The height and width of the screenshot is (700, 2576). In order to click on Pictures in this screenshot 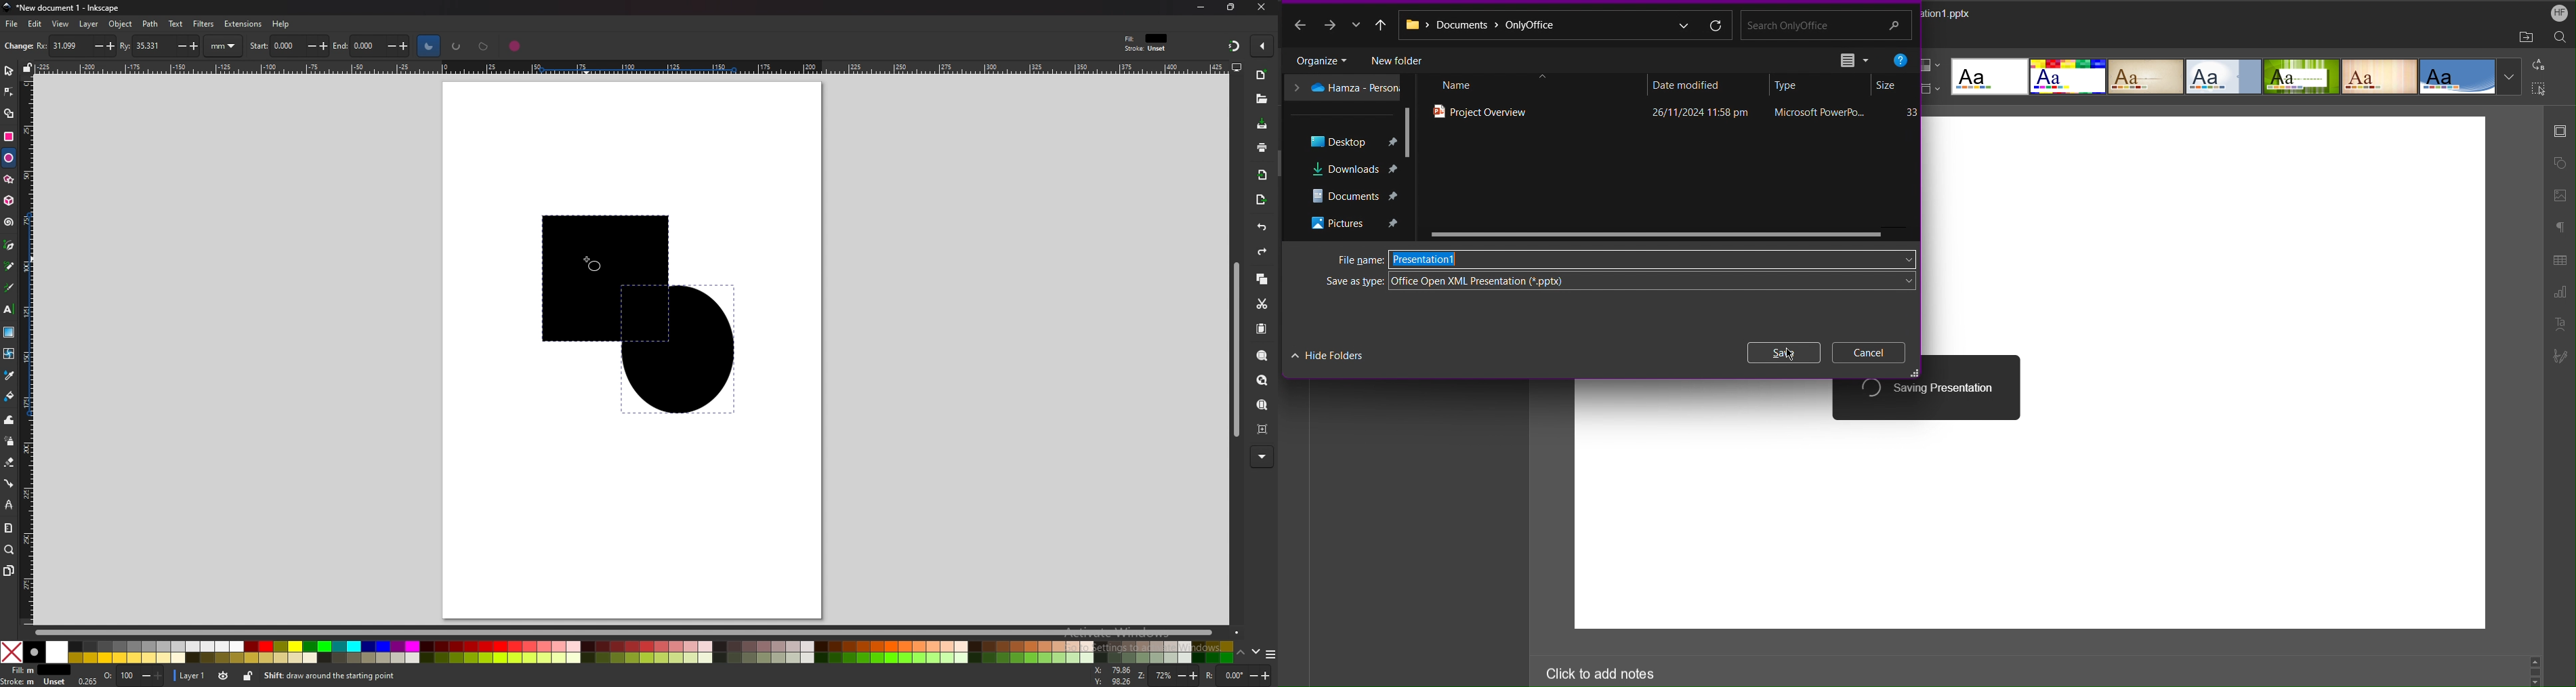, I will do `click(1352, 222)`.